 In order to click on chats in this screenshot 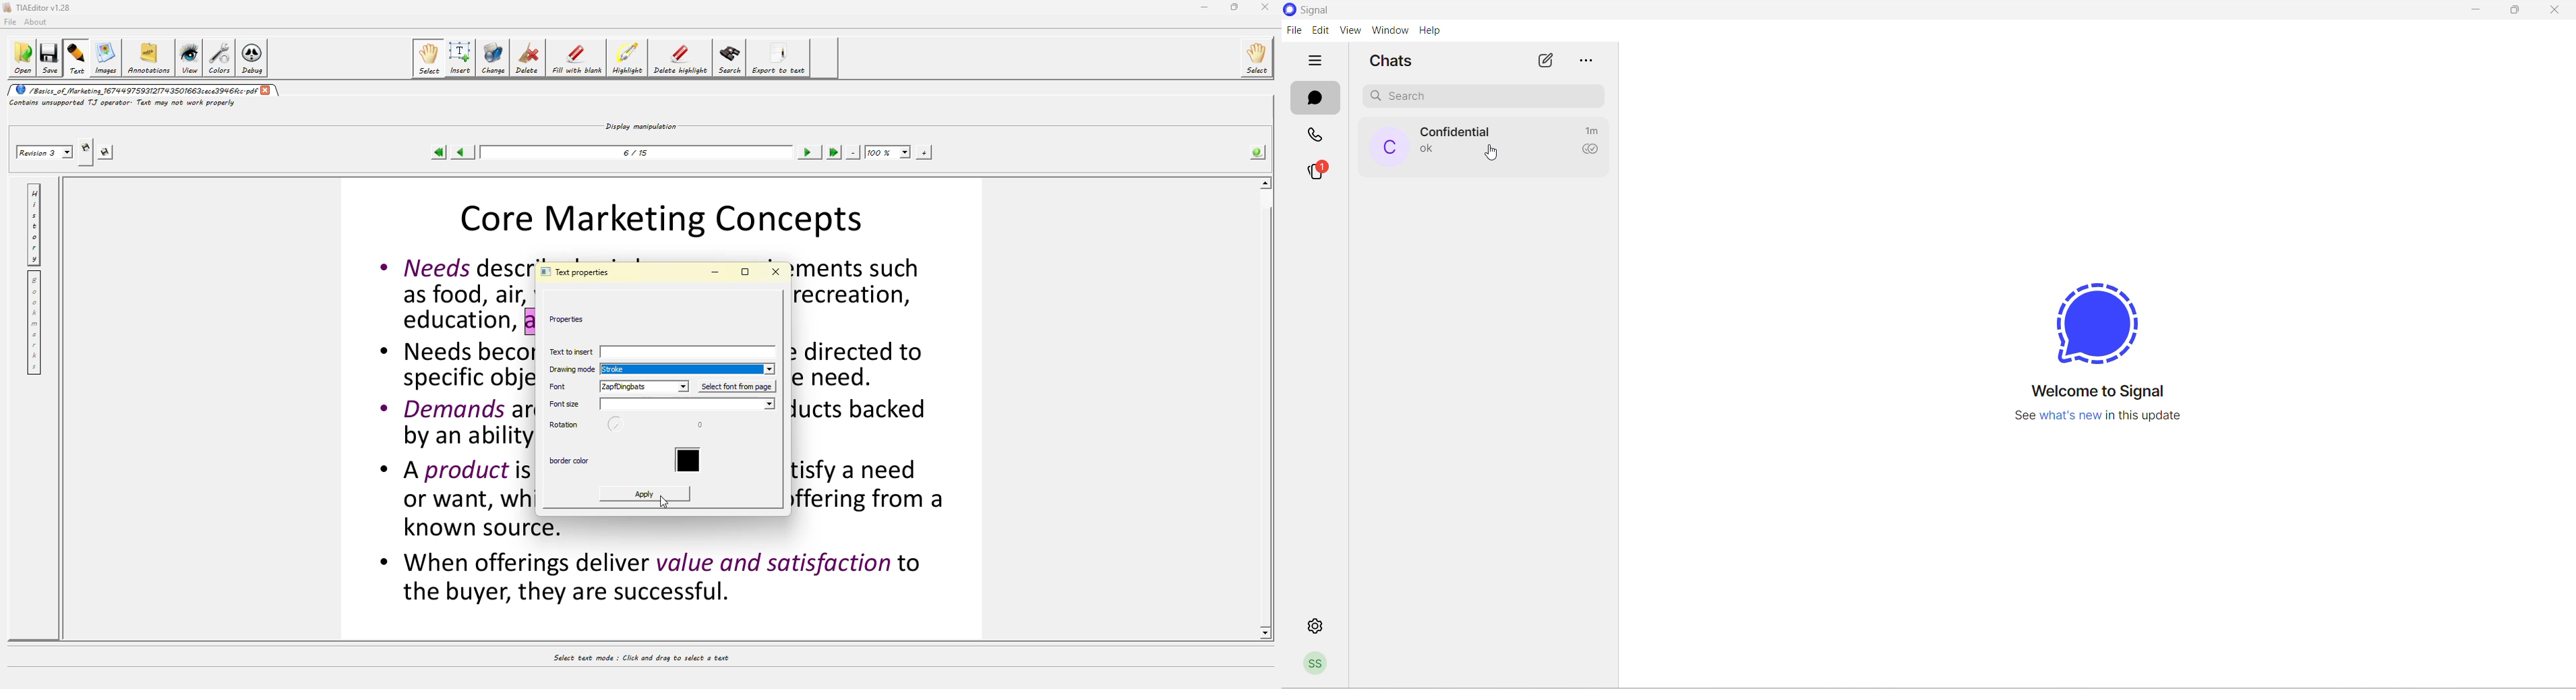, I will do `click(1313, 98)`.